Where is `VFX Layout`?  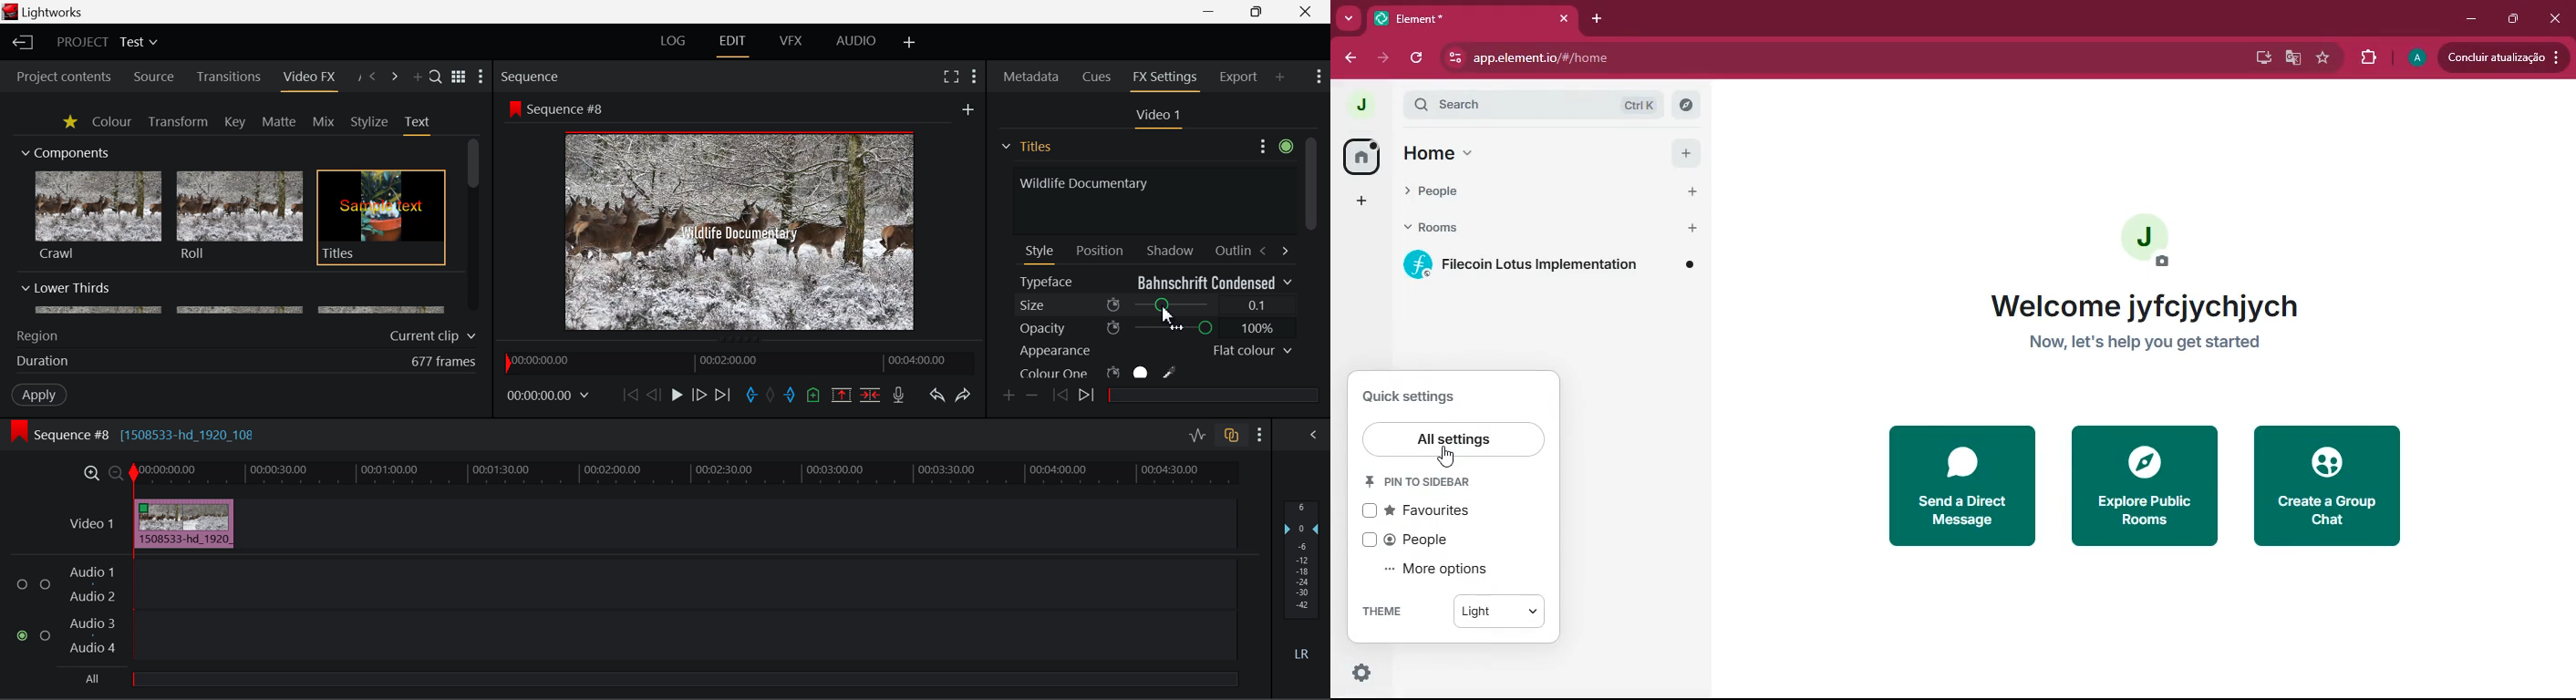 VFX Layout is located at coordinates (790, 41).